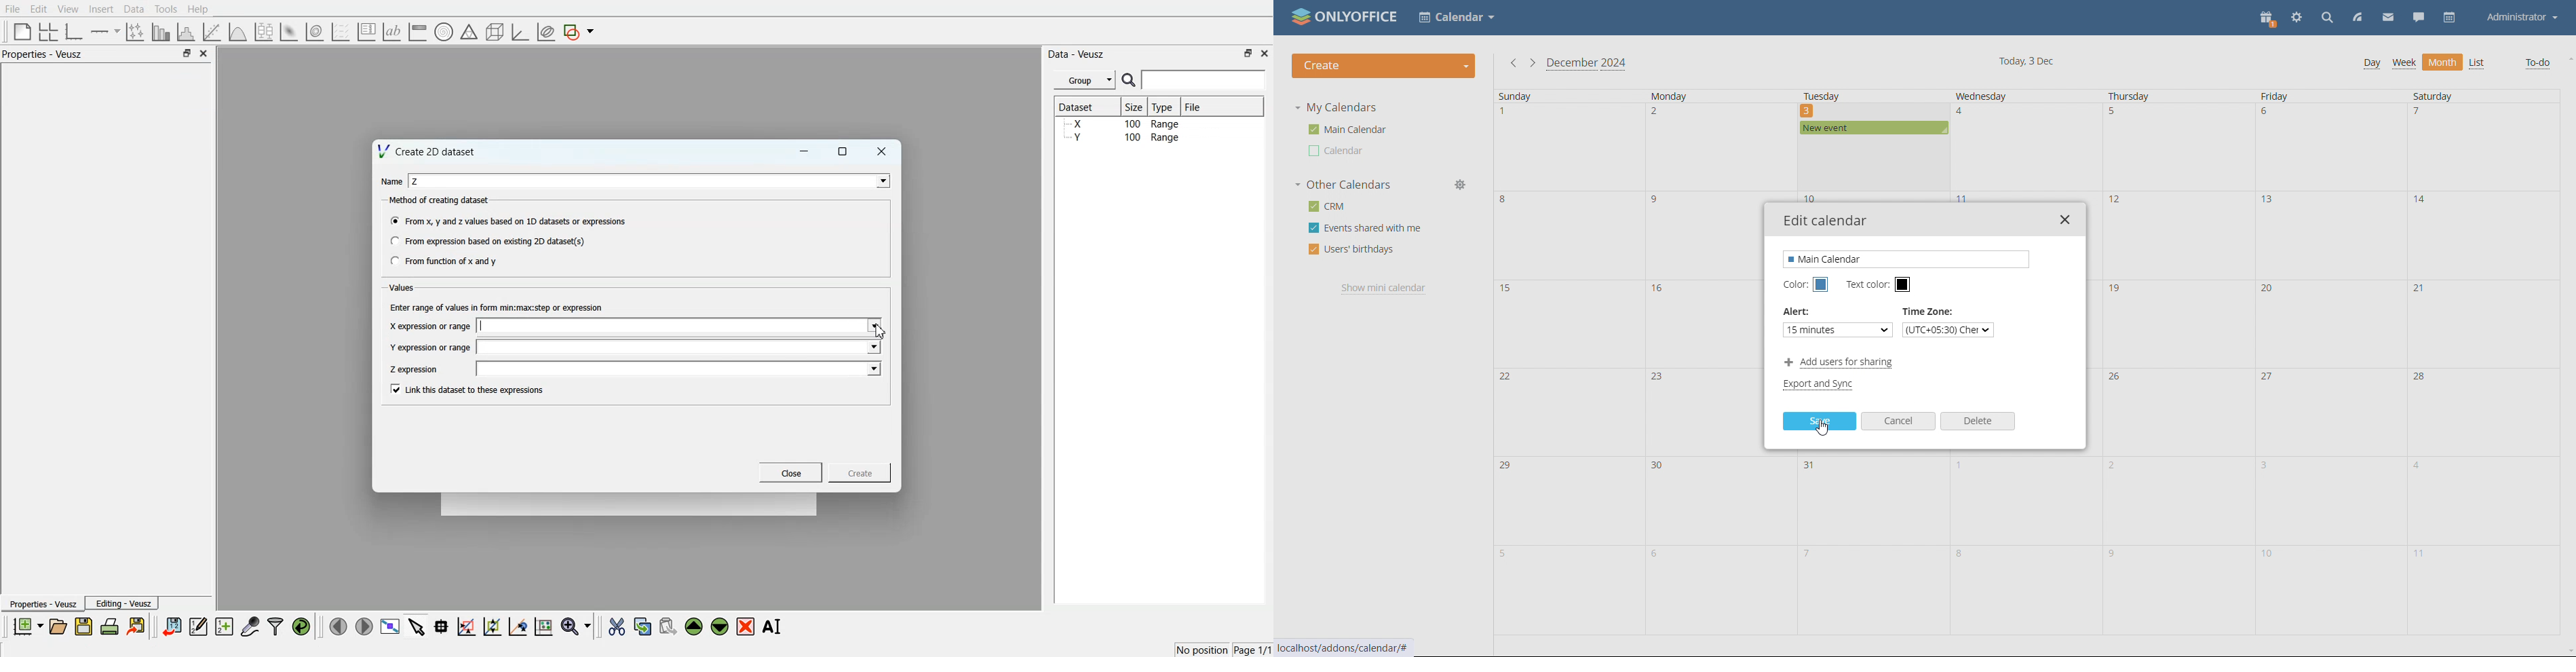 This screenshot has height=672, width=2576. I want to click on Ternary Graph, so click(469, 31).